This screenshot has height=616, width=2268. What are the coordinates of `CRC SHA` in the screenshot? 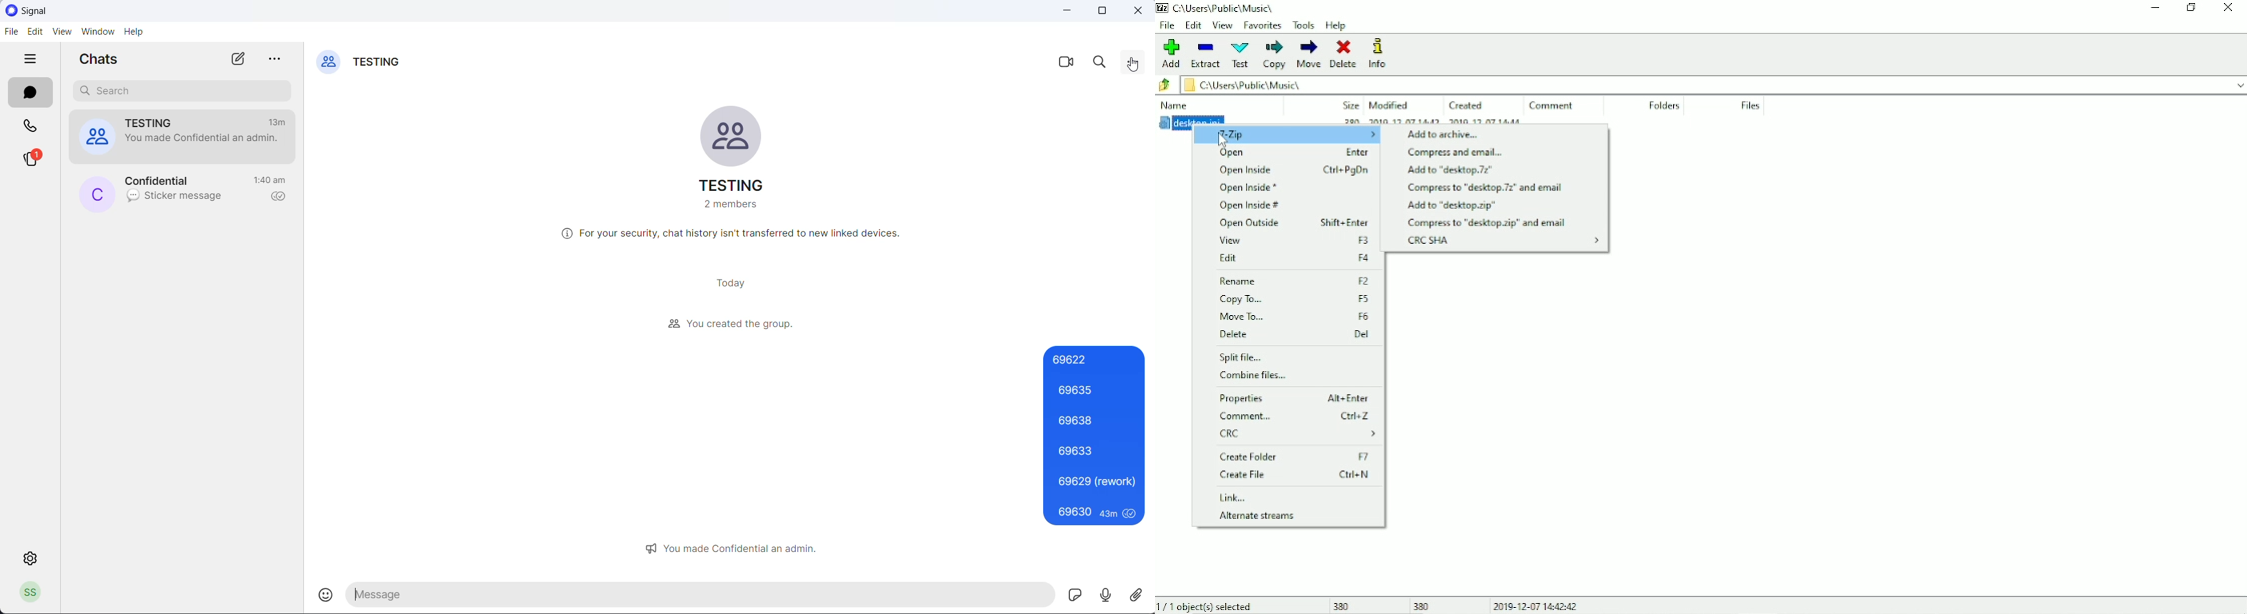 It's located at (1503, 241).